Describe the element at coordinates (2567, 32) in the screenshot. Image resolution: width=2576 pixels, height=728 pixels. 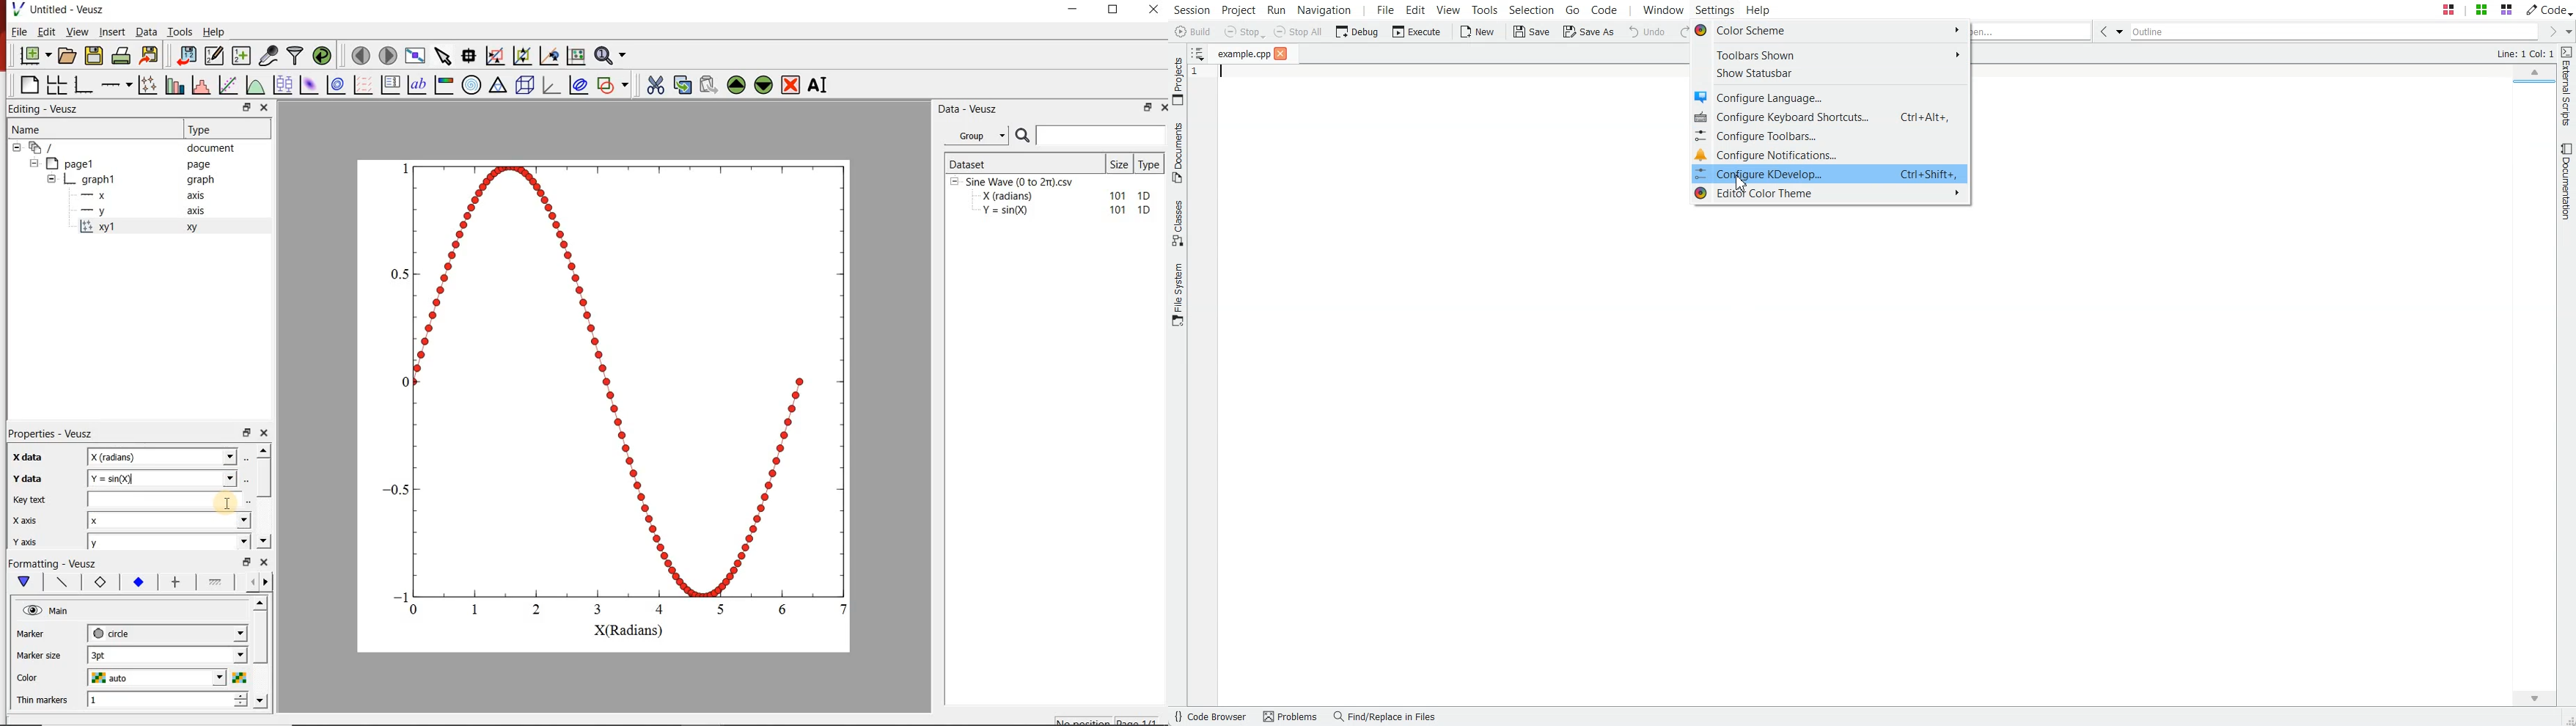
I see `Drop down box` at that location.